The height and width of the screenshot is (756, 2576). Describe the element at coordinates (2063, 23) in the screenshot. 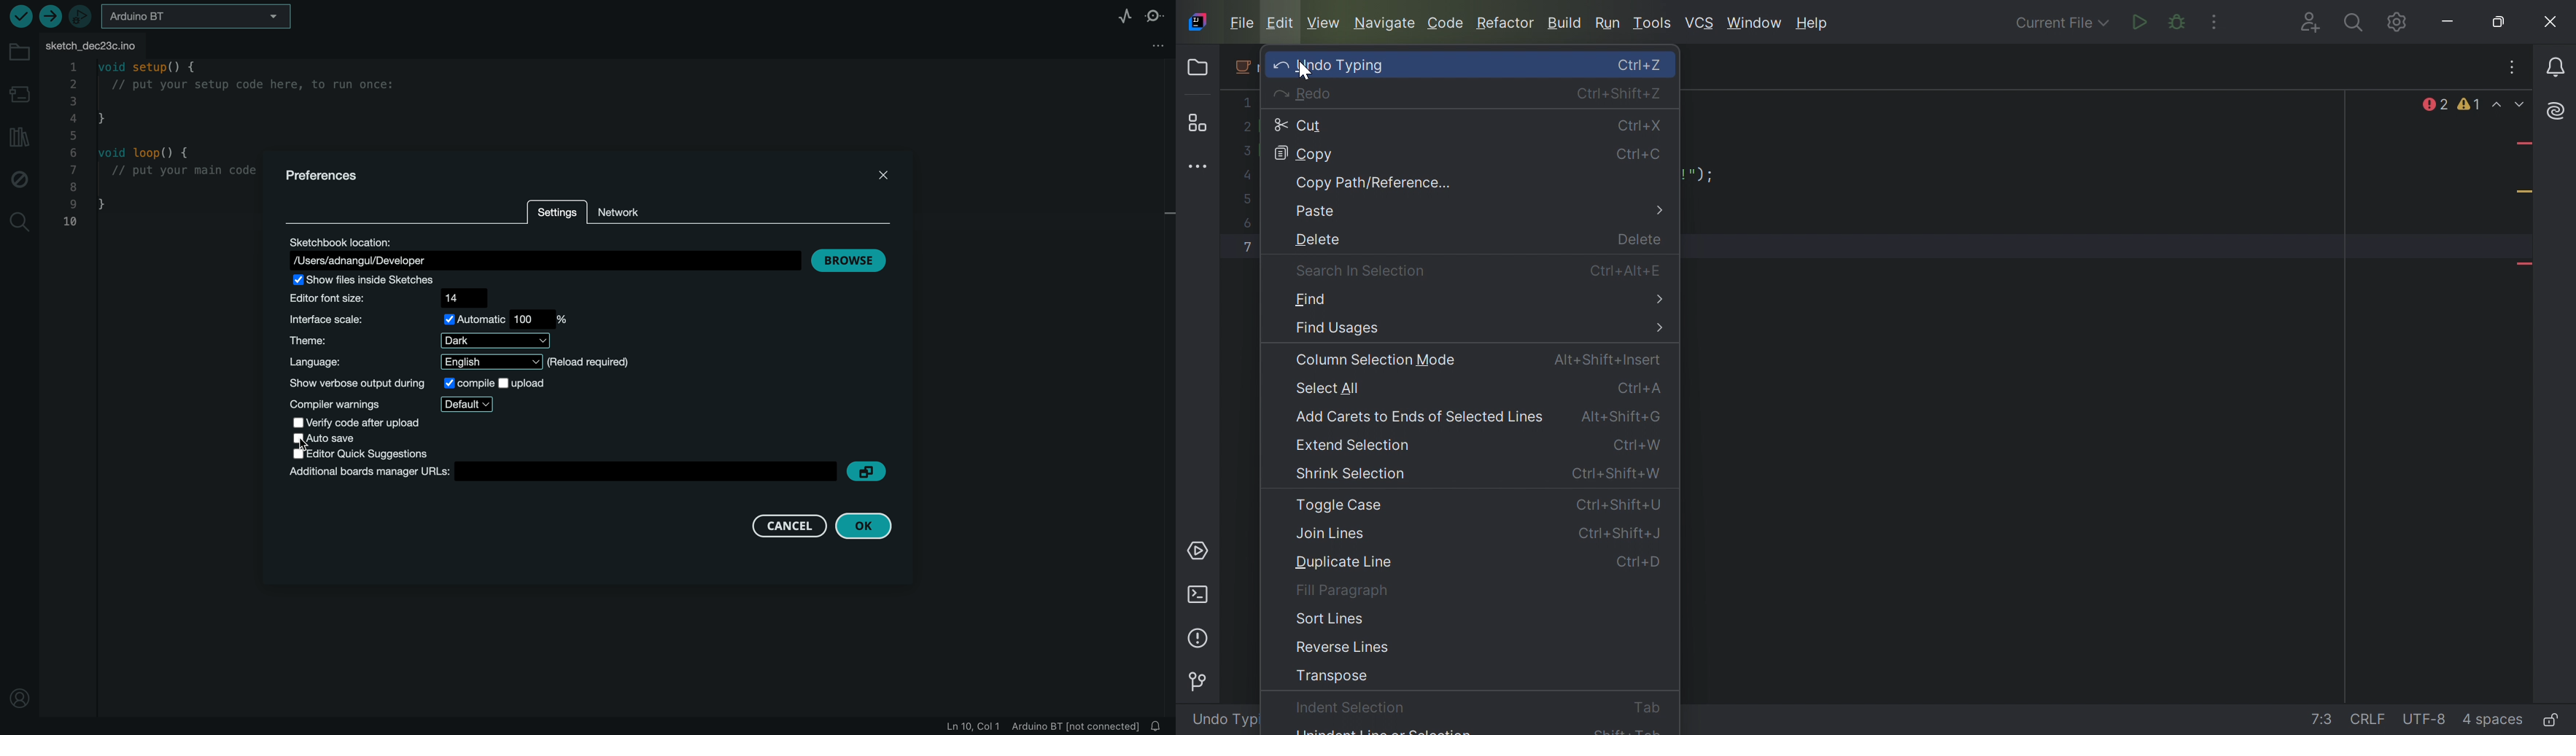

I see `Current File` at that location.